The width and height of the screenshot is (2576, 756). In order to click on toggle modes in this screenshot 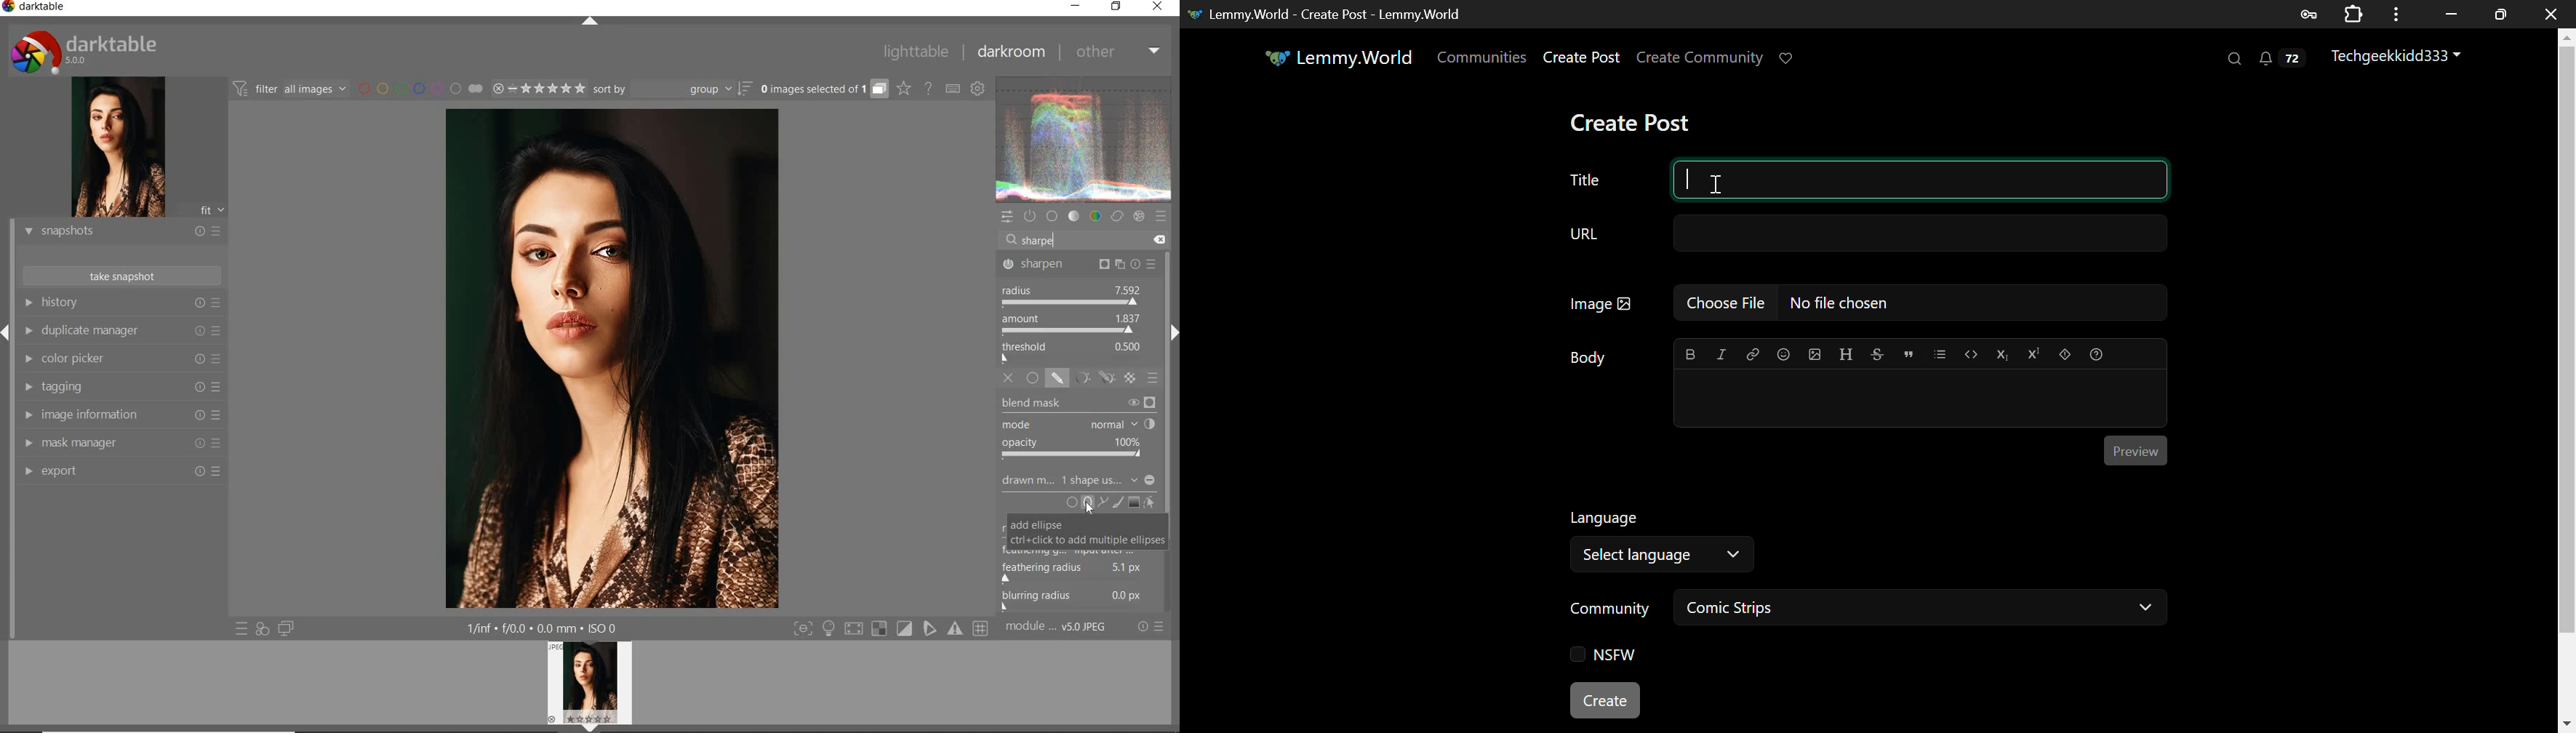, I will do `click(803, 629)`.